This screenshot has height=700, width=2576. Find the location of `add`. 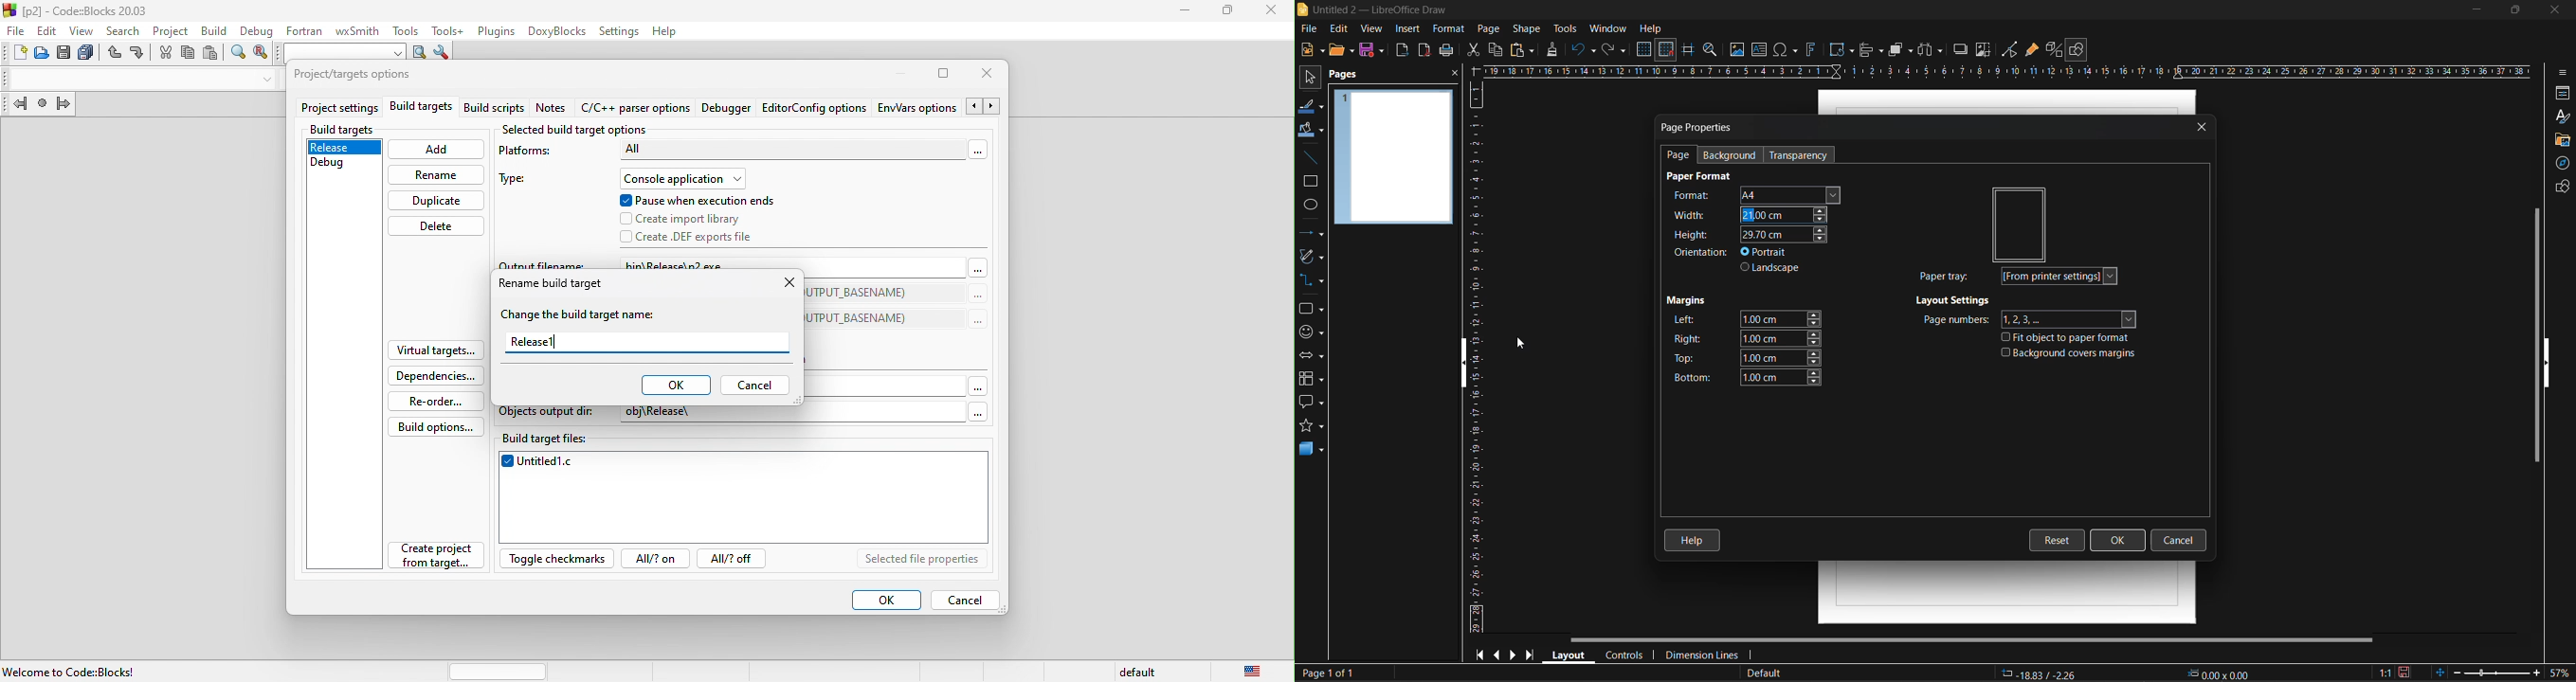

add is located at coordinates (437, 150).